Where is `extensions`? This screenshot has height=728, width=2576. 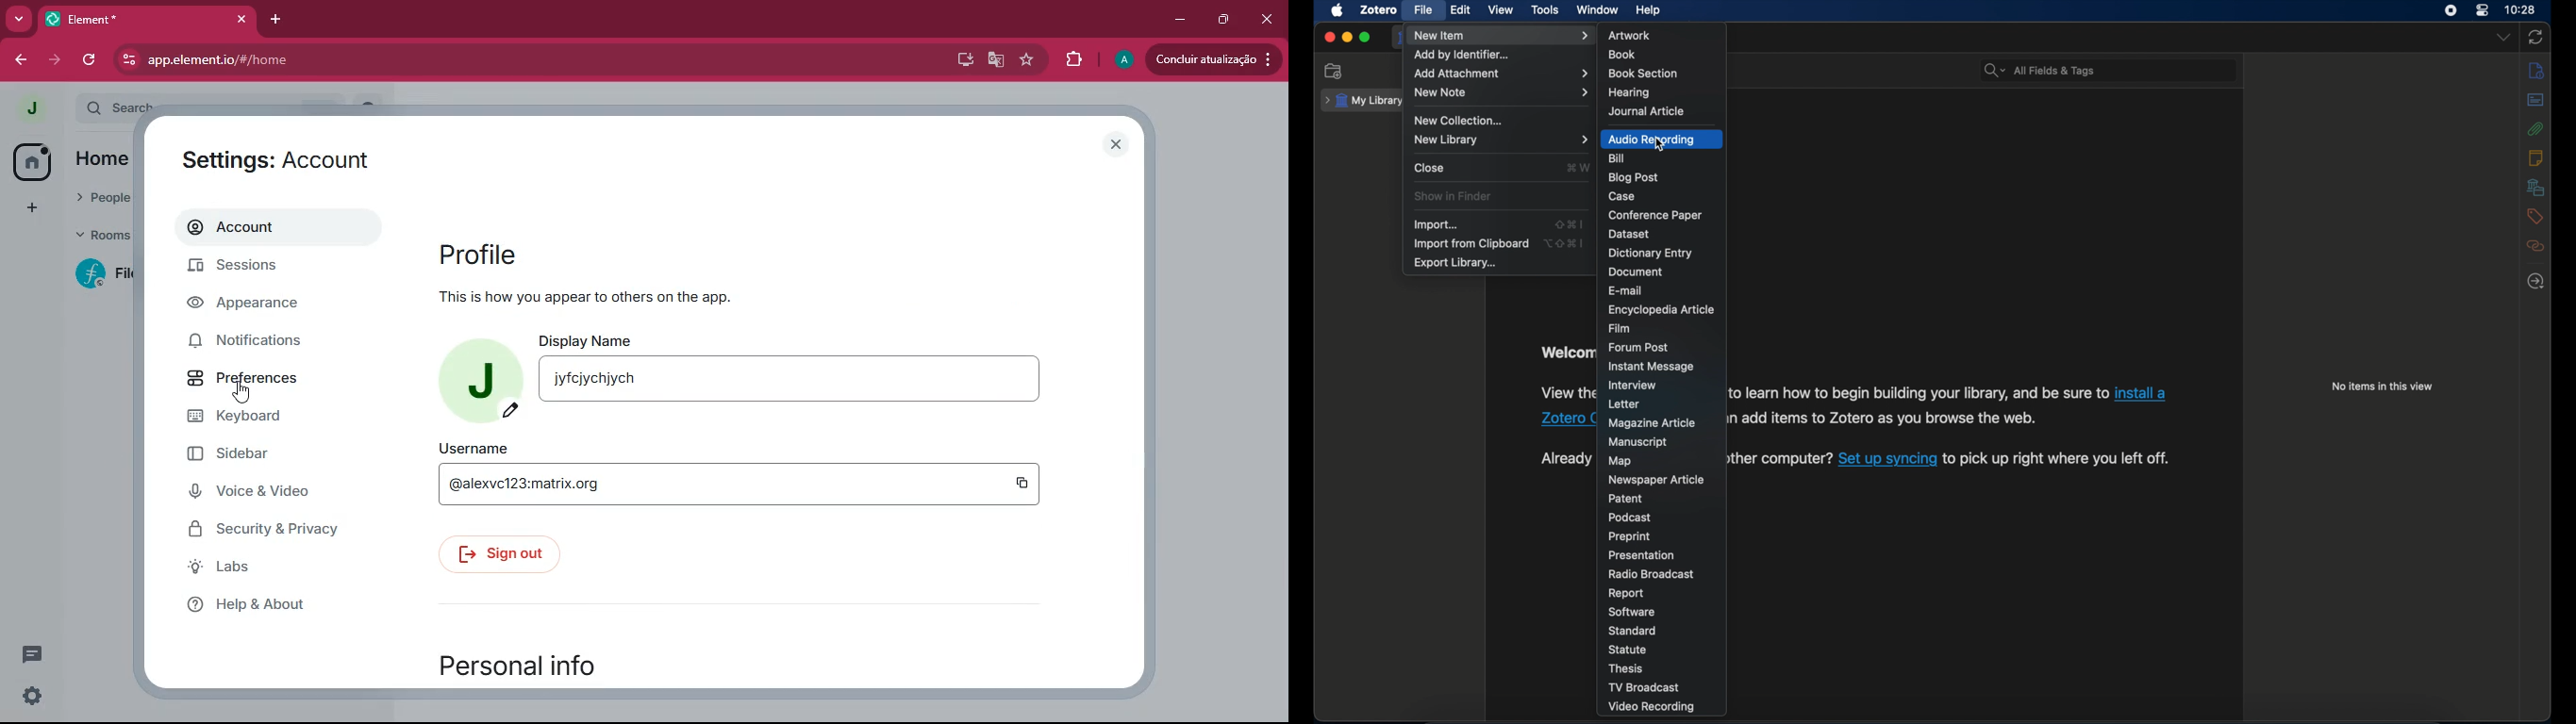 extensions is located at coordinates (1070, 60).